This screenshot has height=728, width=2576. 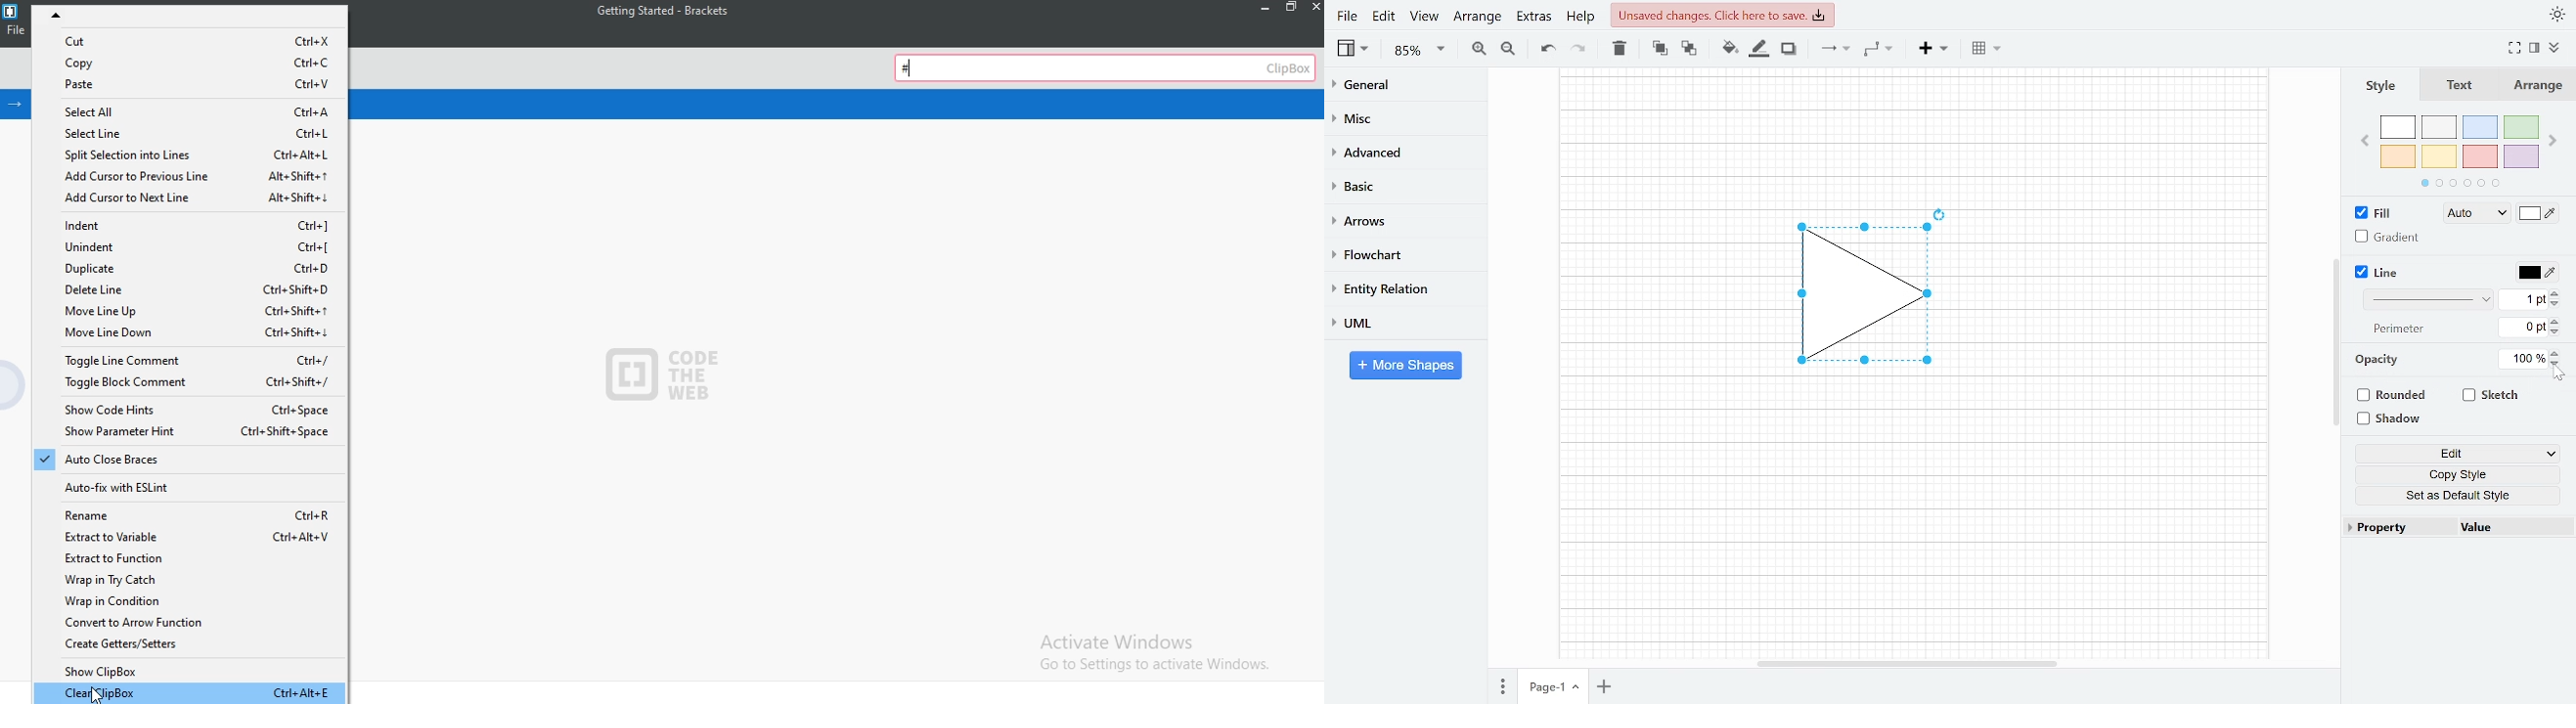 What do you see at coordinates (2556, 352) in the screenshot?
I see `Increase Opacity` at bounding box center [2556, 352].